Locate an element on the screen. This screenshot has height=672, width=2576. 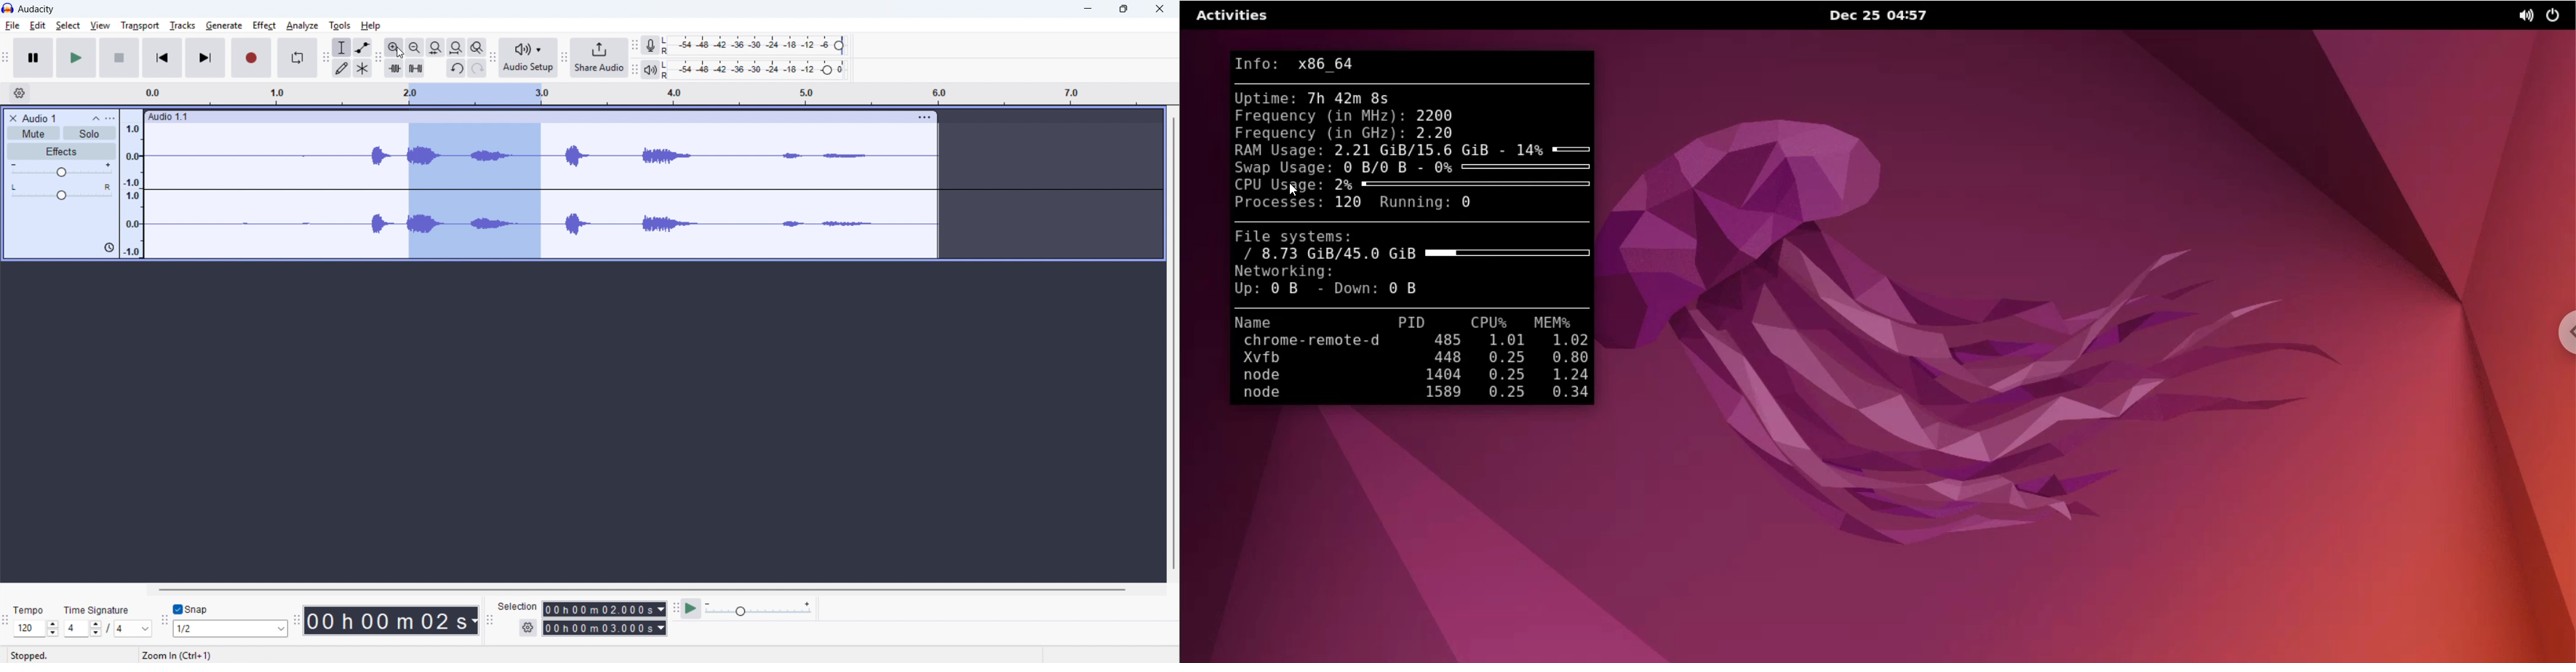
icon is located at coordinates (107, 249).